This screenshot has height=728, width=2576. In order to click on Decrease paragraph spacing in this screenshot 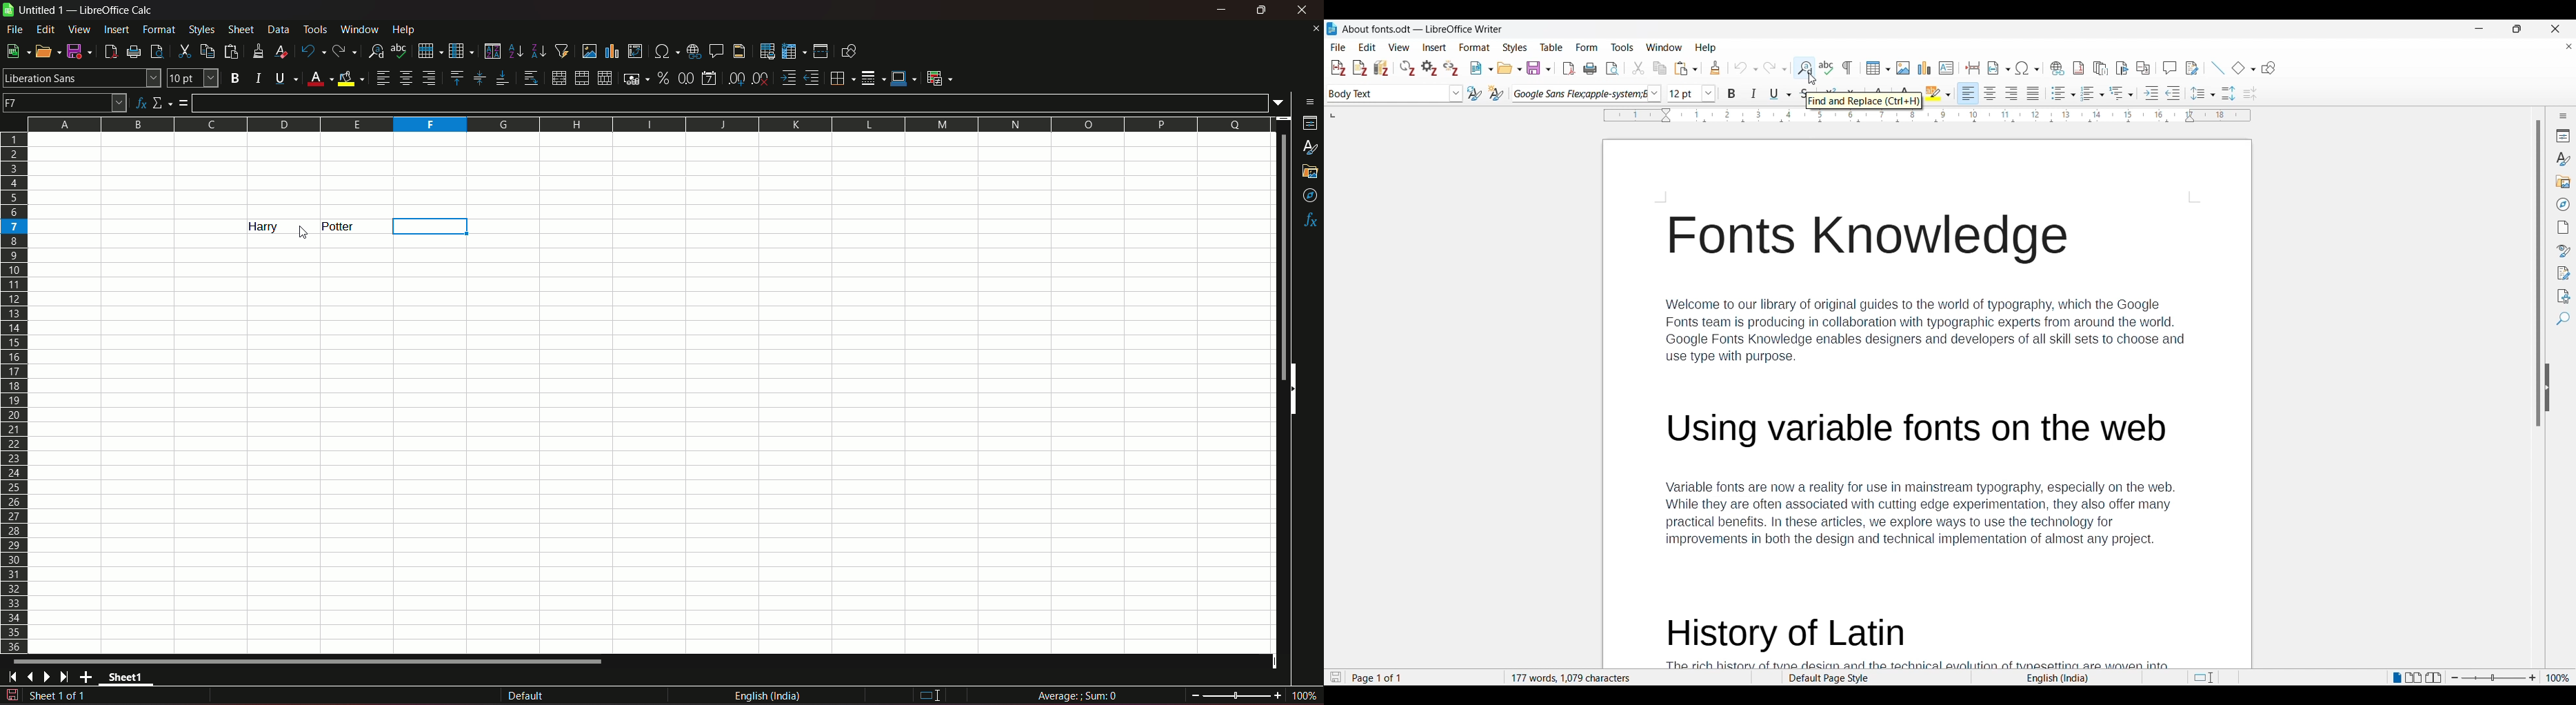, I will do `click(2250, 93)`.